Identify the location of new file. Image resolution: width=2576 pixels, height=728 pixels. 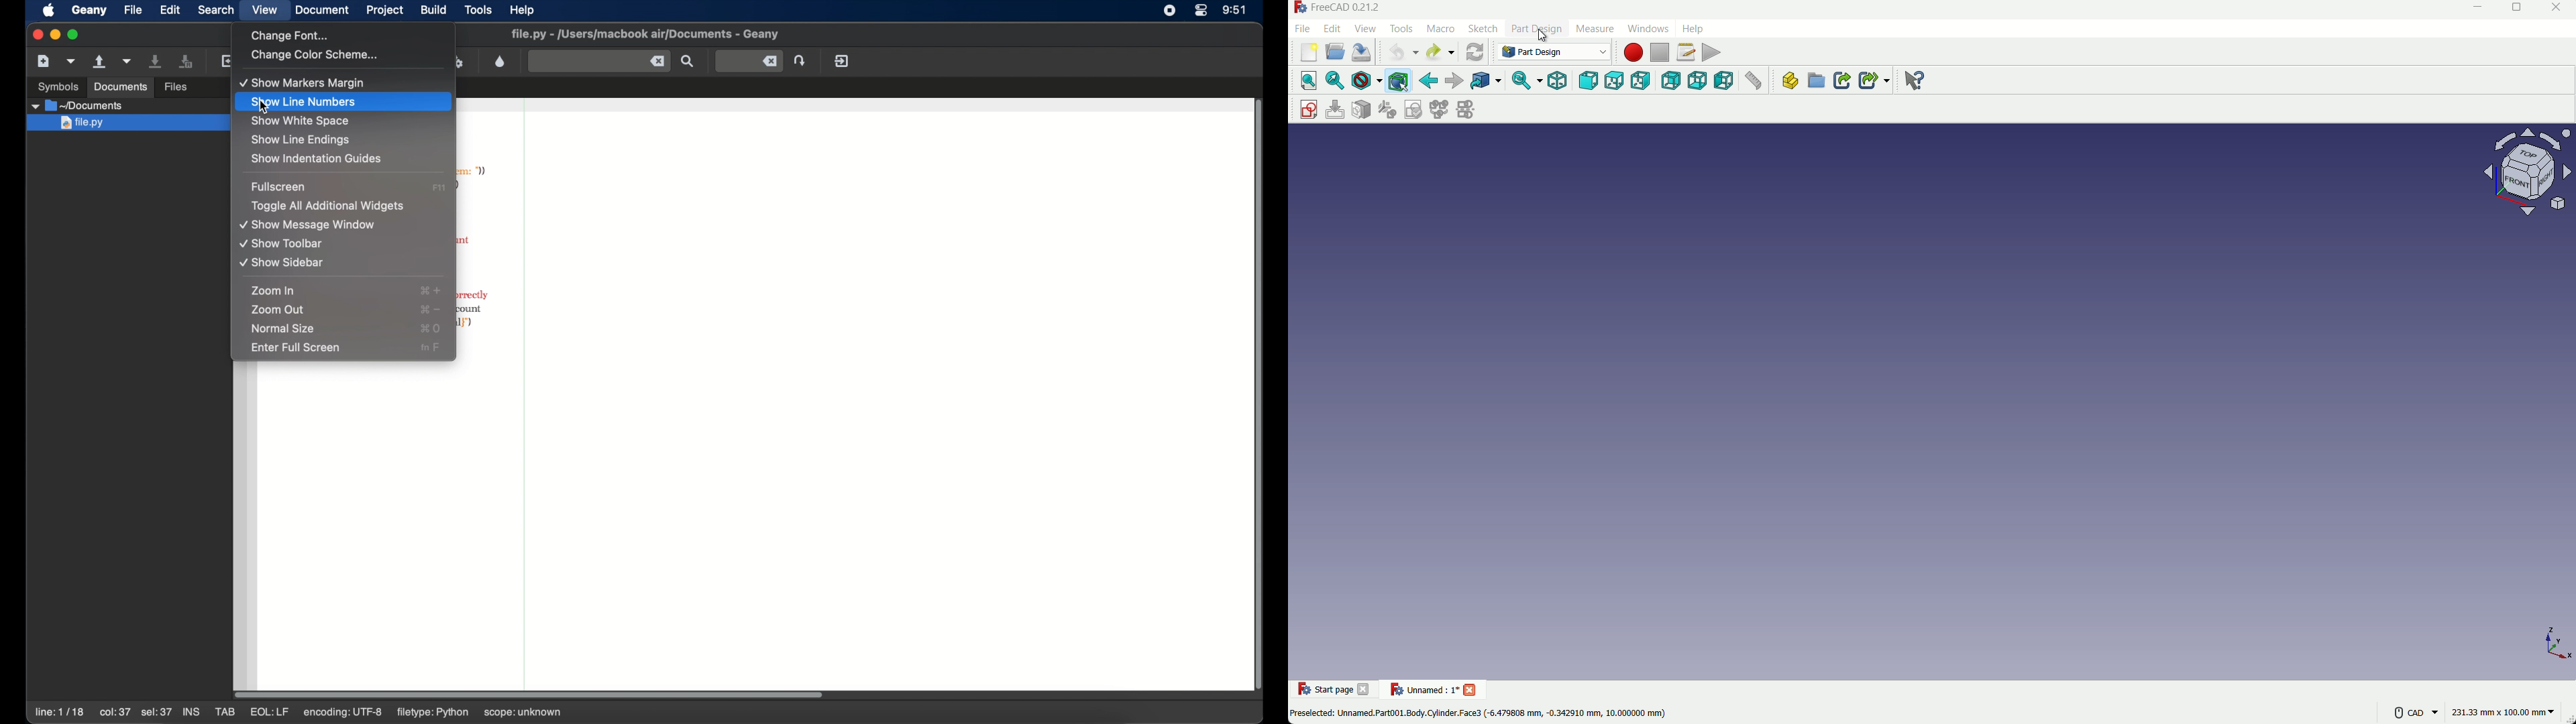
(1309, 53).